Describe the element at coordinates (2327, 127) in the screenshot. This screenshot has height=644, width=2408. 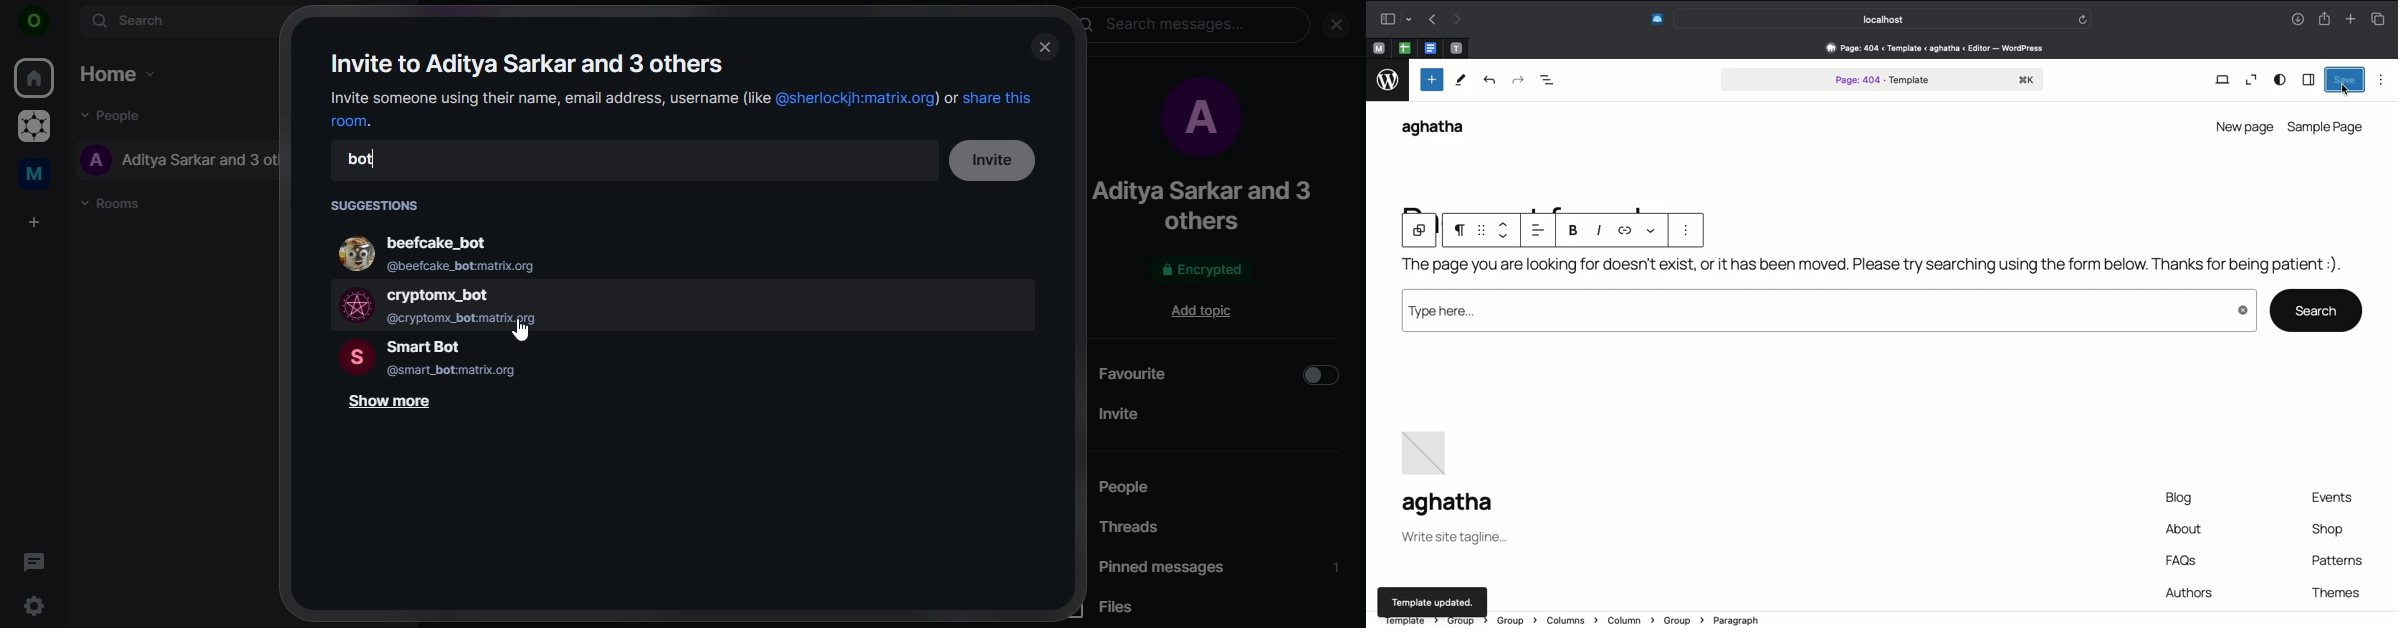
I see `Sample page` at that location.